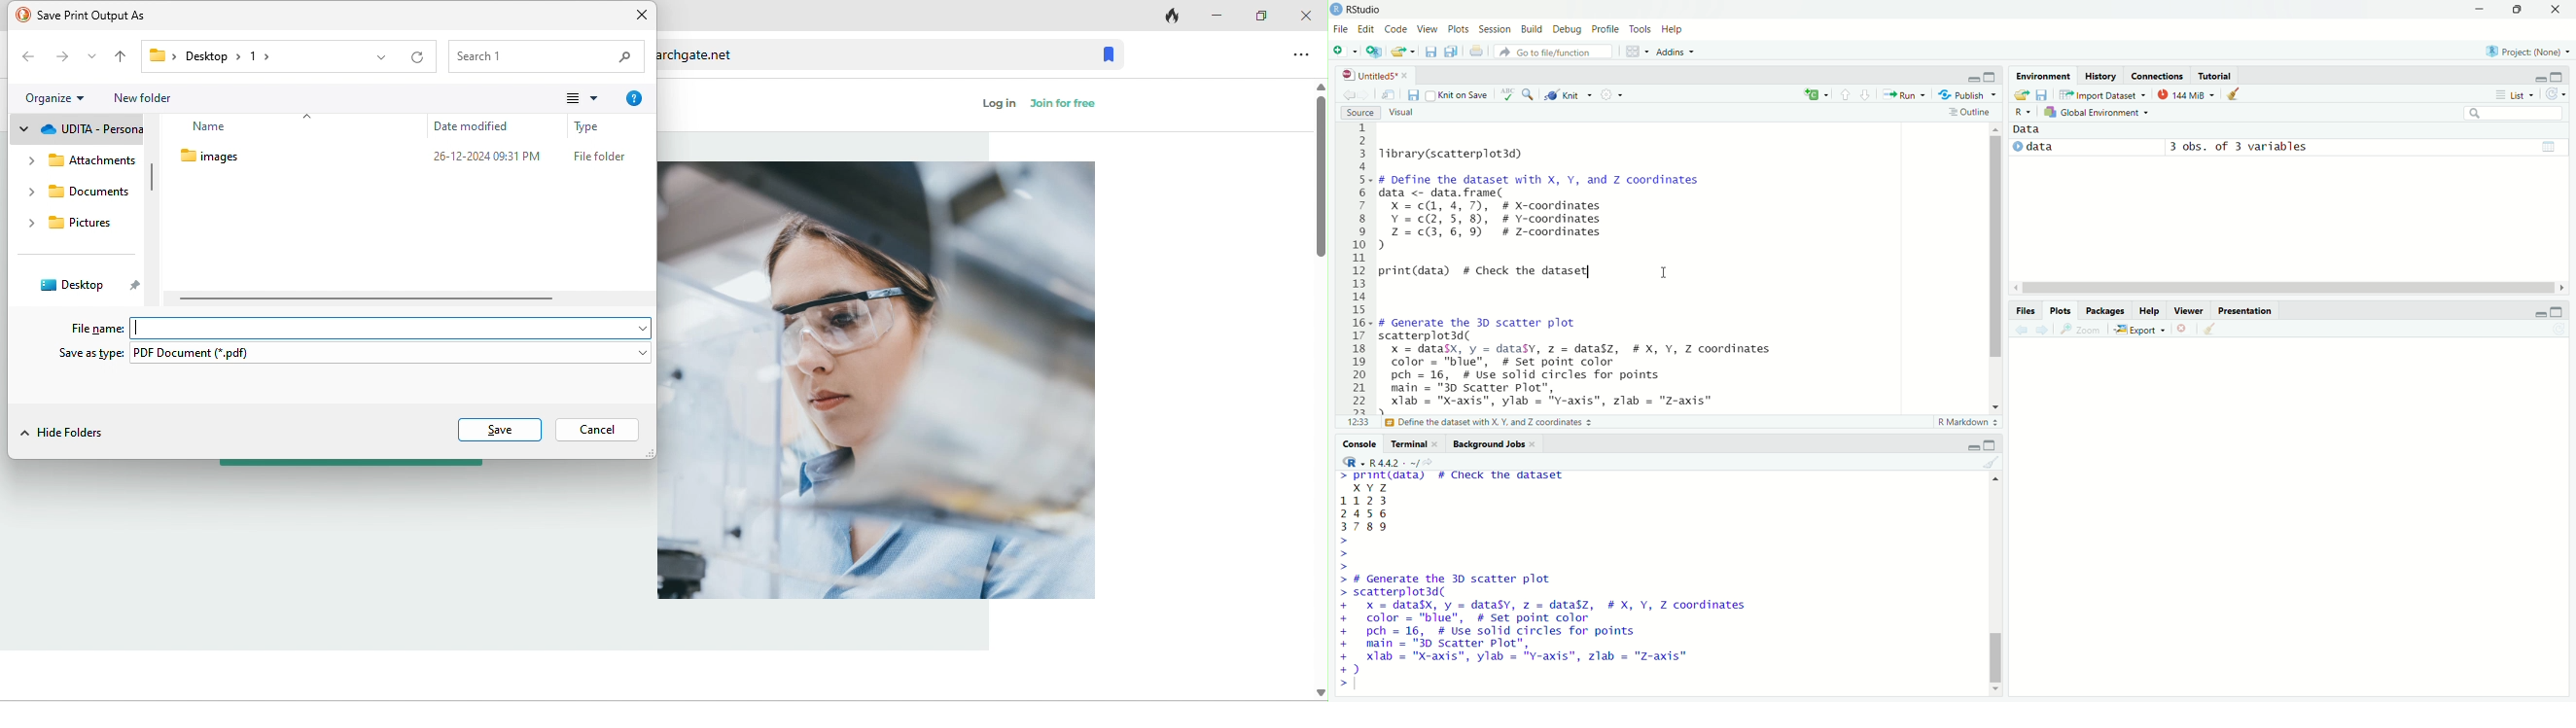 The height and width of the screenshot is (728, 2576). Describe the element at coordinates (1846, 96) in the screenshot. I see `go to previous section/chunk` at that location.